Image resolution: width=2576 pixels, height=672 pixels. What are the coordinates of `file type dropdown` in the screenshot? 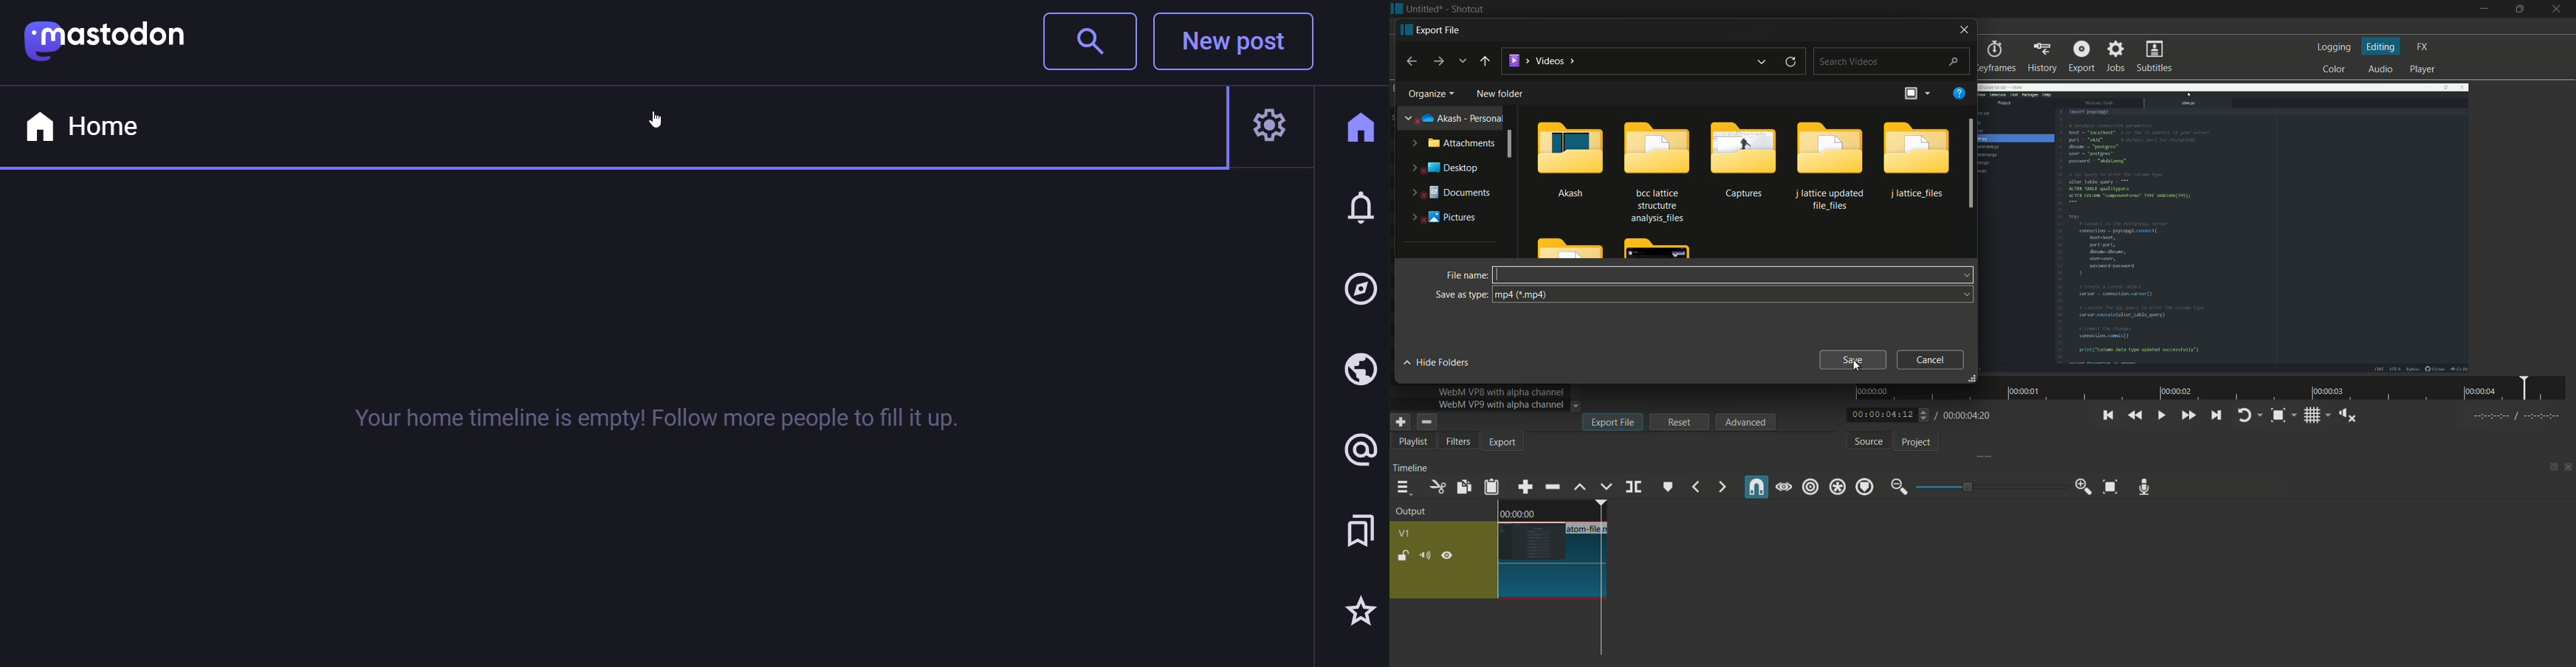 It's located at (1732, 295).